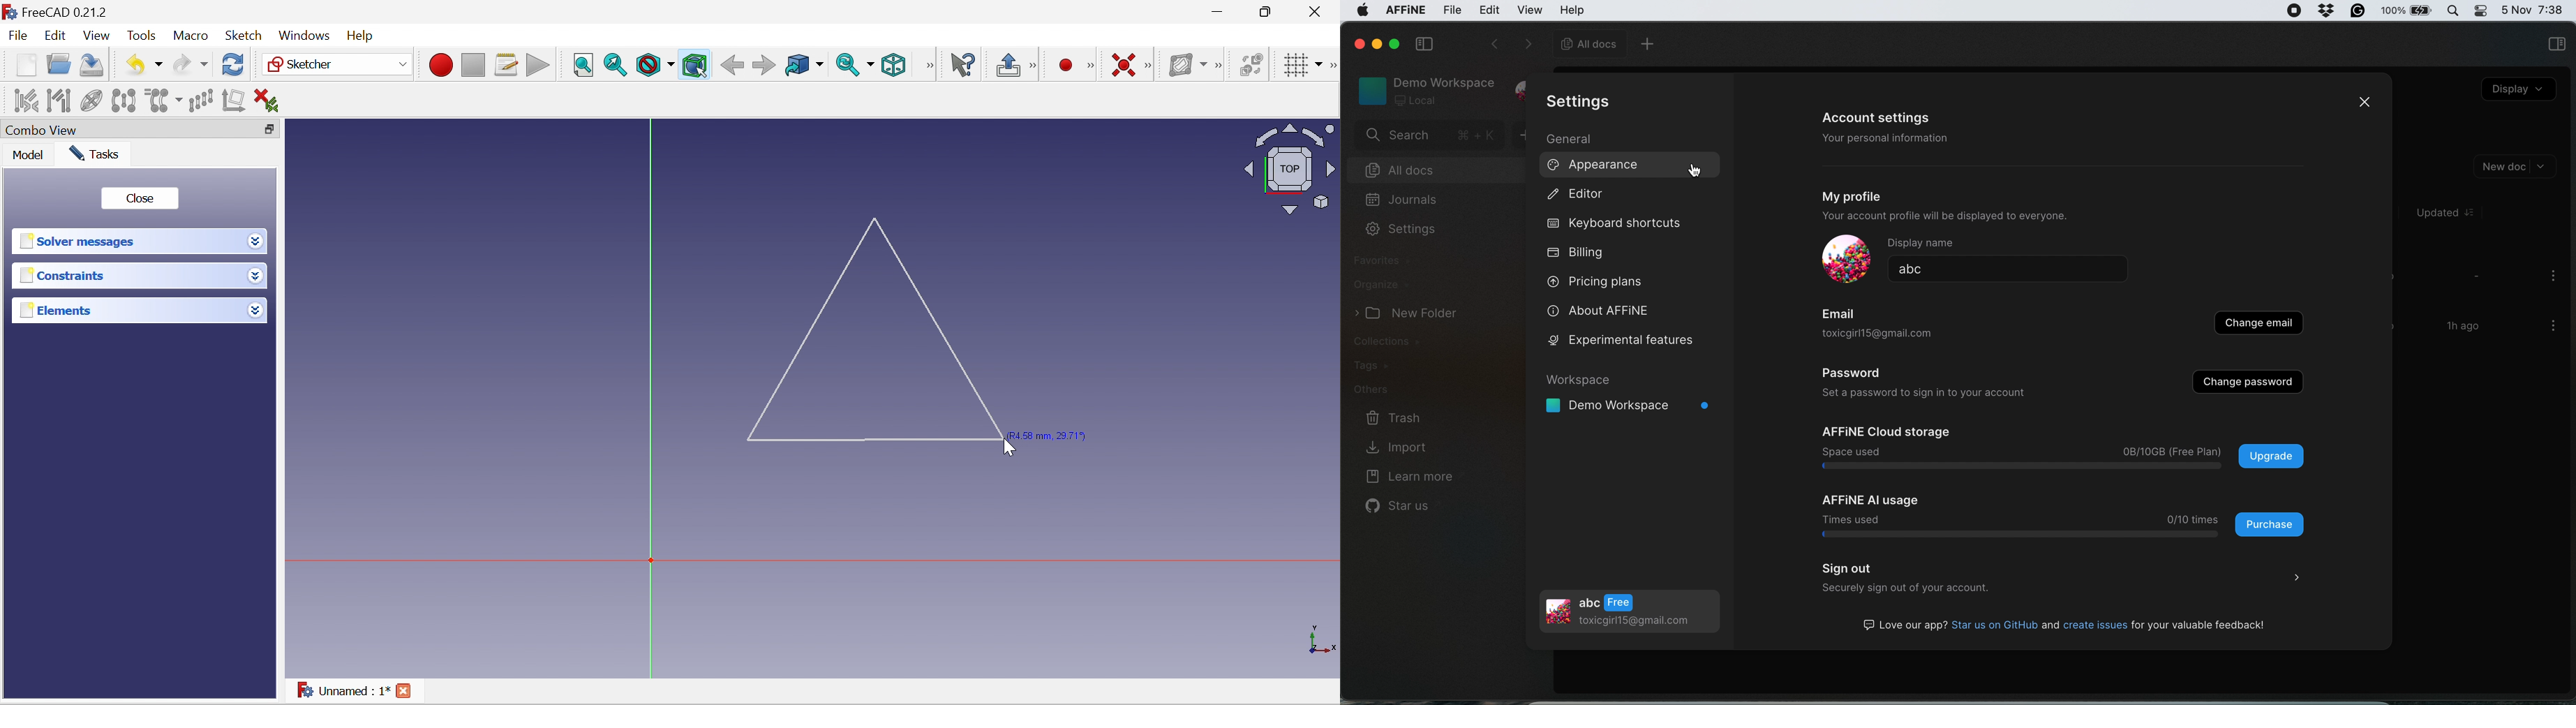 This screenshot has width=2576, height=728. I want to click on Select associated constraints, so click(26, 101).